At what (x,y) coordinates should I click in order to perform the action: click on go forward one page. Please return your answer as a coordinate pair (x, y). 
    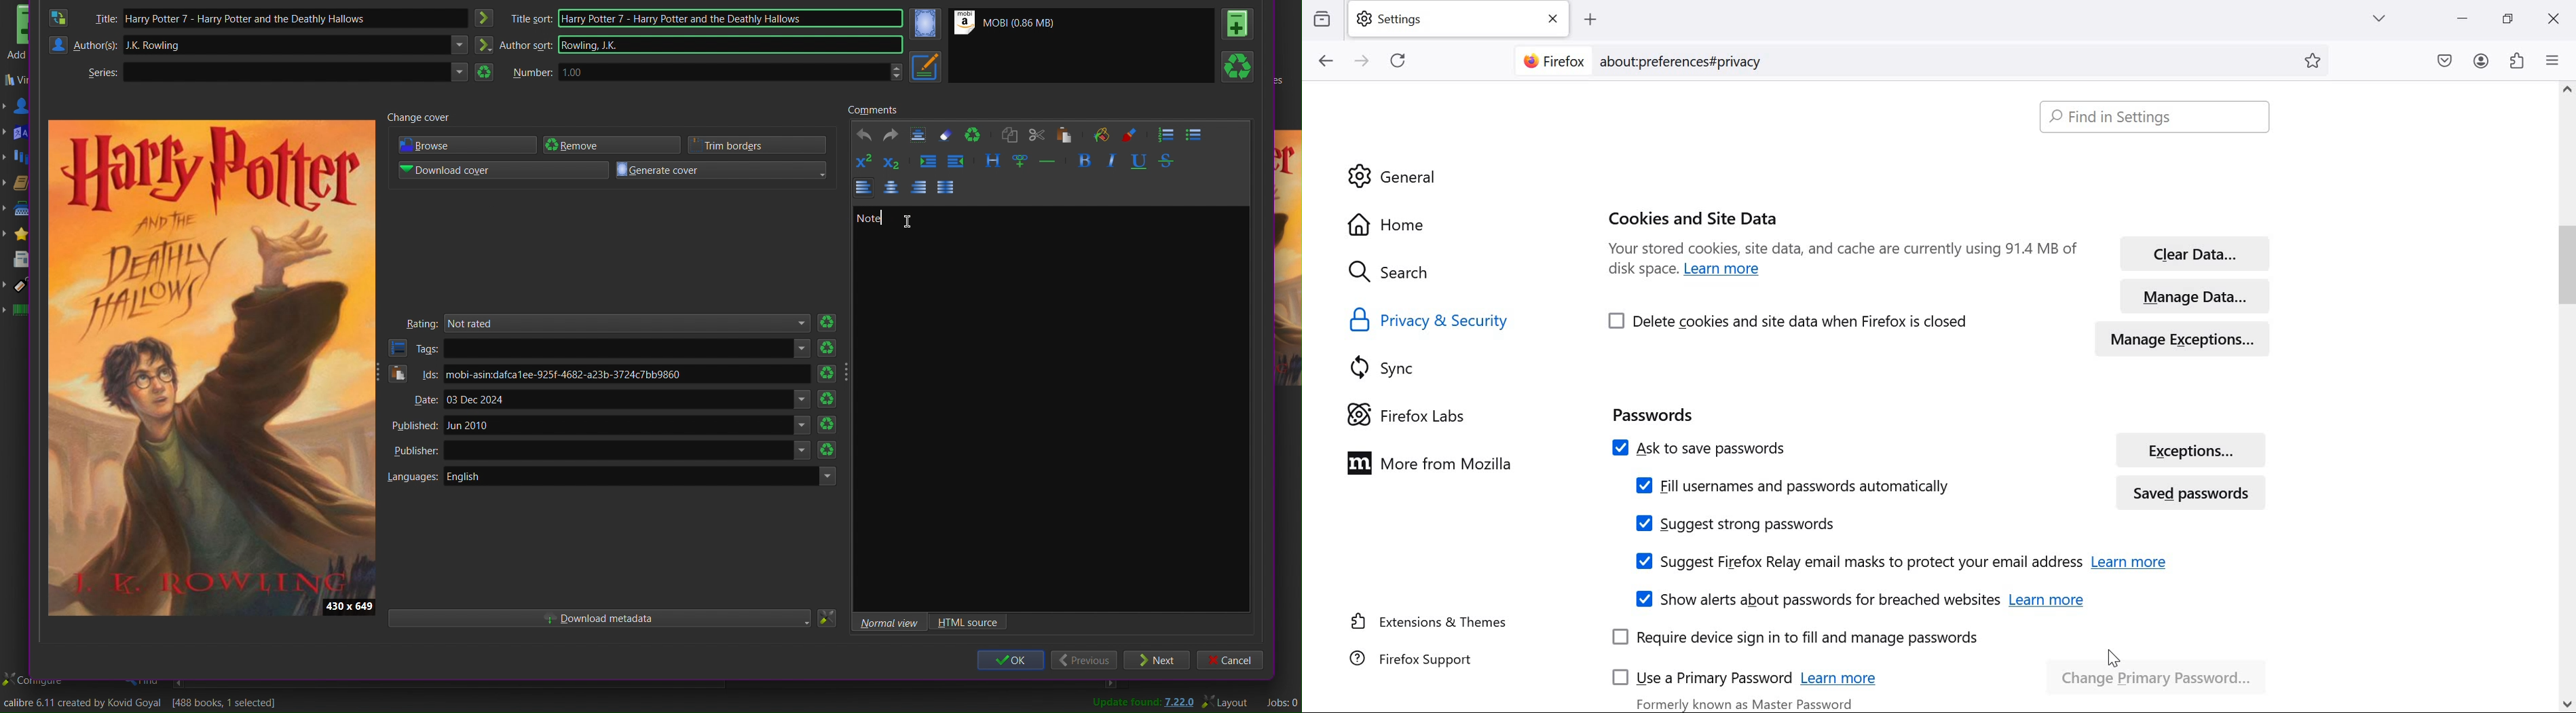
    Looking at the image, I should click on (1364, 62).